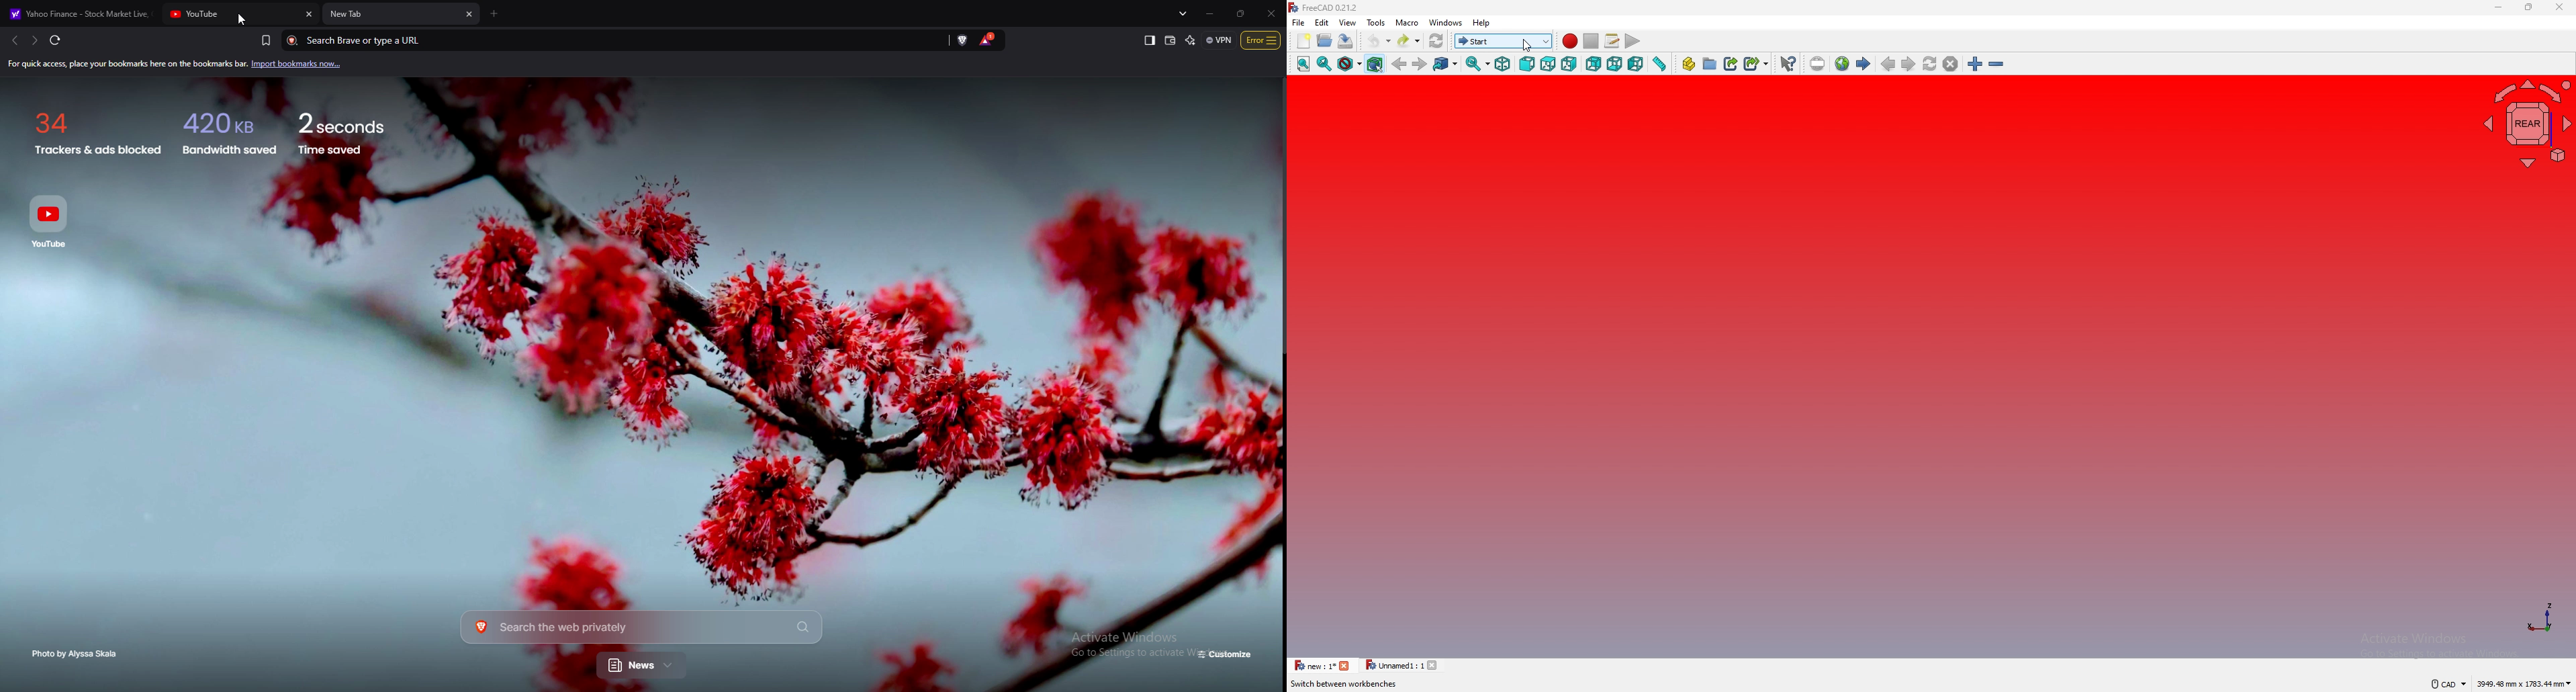 This screenshot has height=700, width=2576. I want to click on redo, so click(1410, 40).